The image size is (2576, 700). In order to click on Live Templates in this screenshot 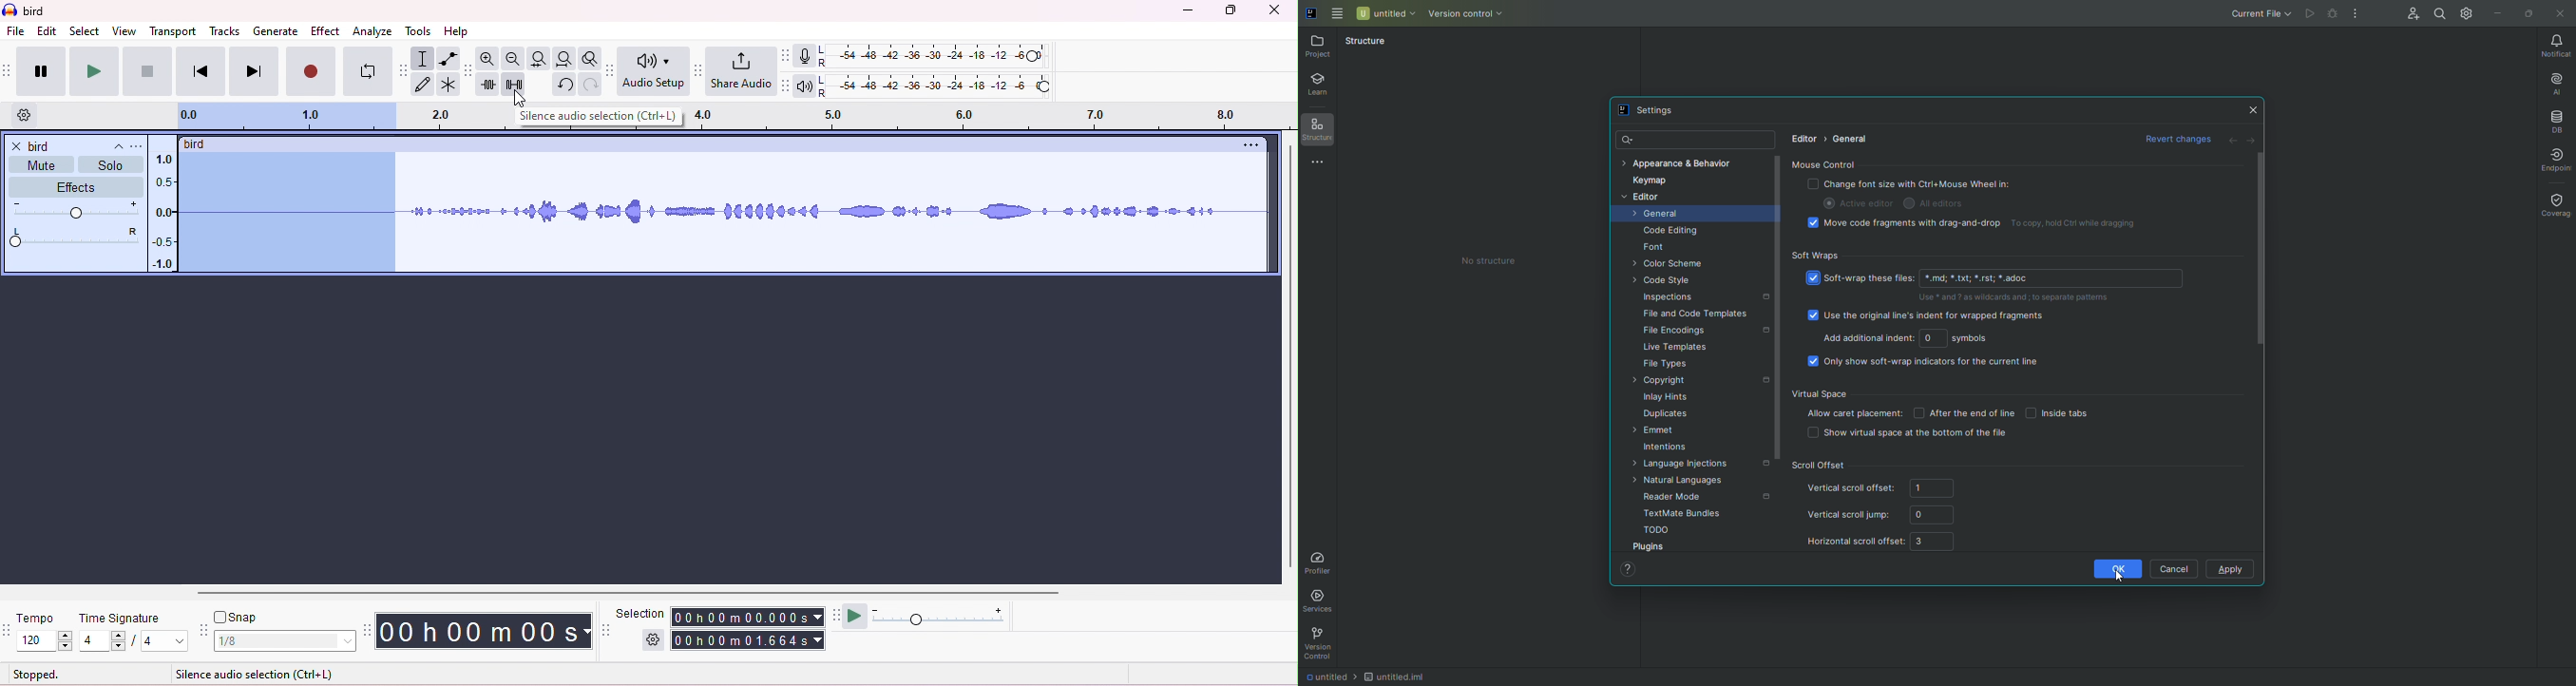, I will do `click(1676, 348)`.